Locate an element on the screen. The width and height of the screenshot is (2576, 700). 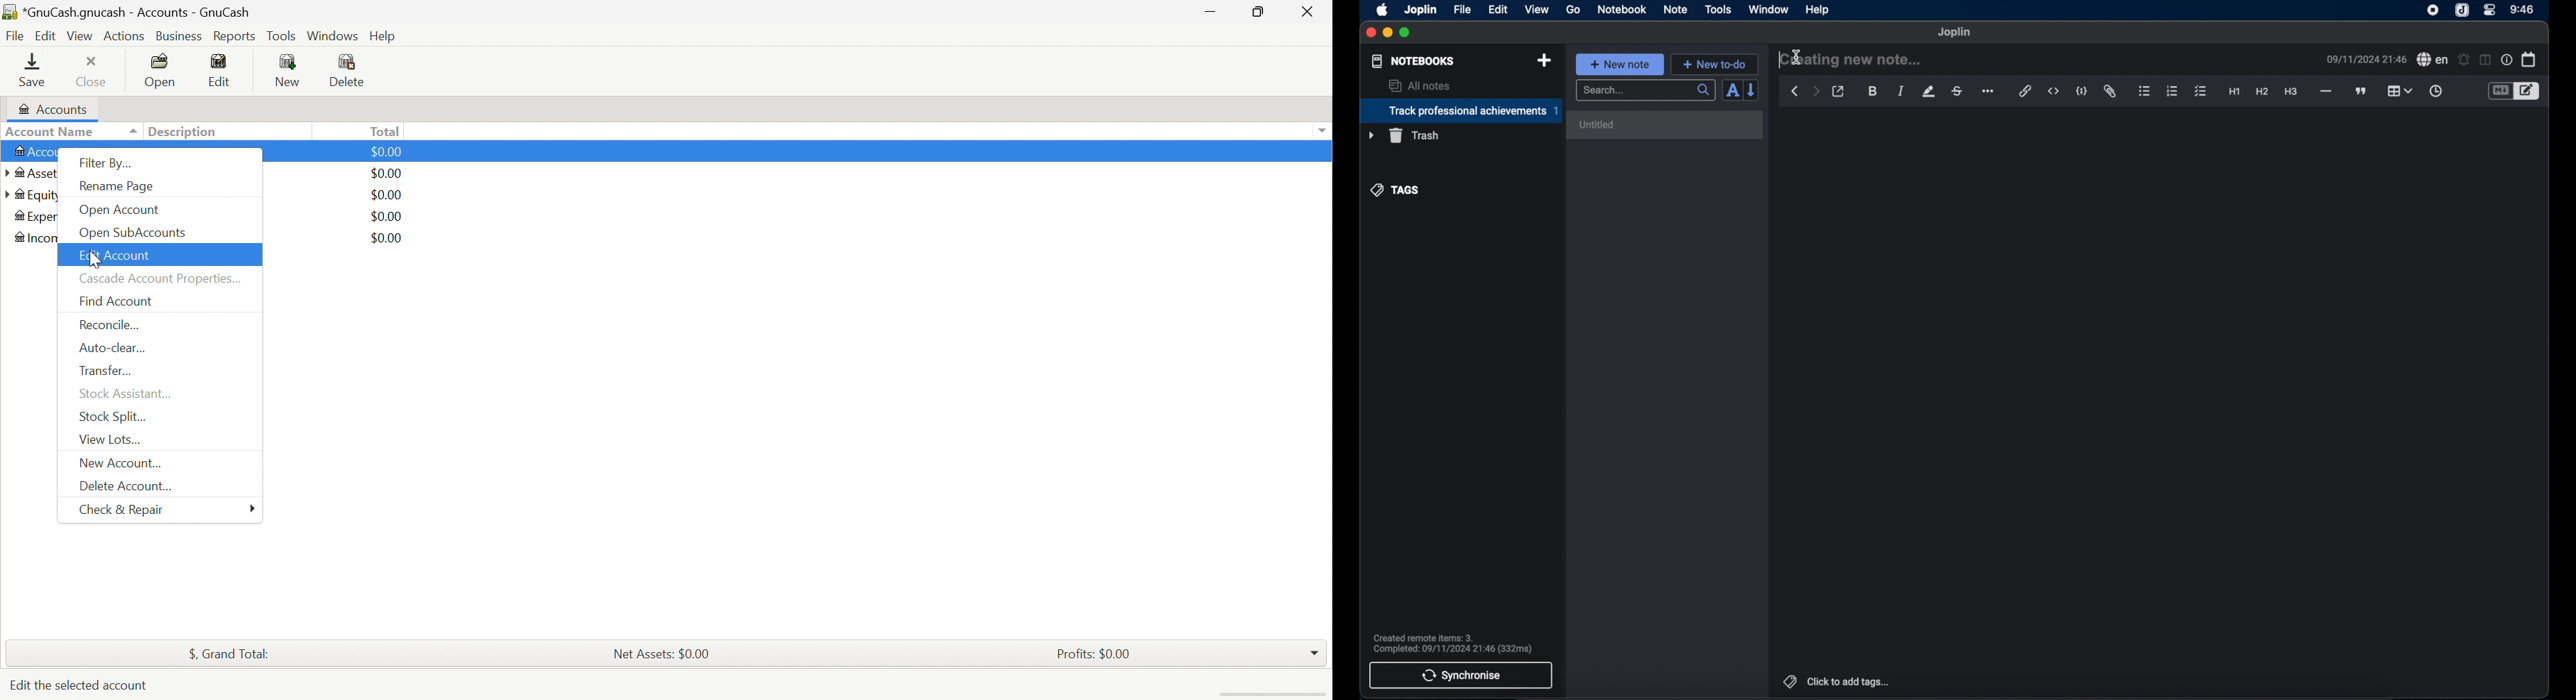
toggle editor is located at coordinates (2527, 91).